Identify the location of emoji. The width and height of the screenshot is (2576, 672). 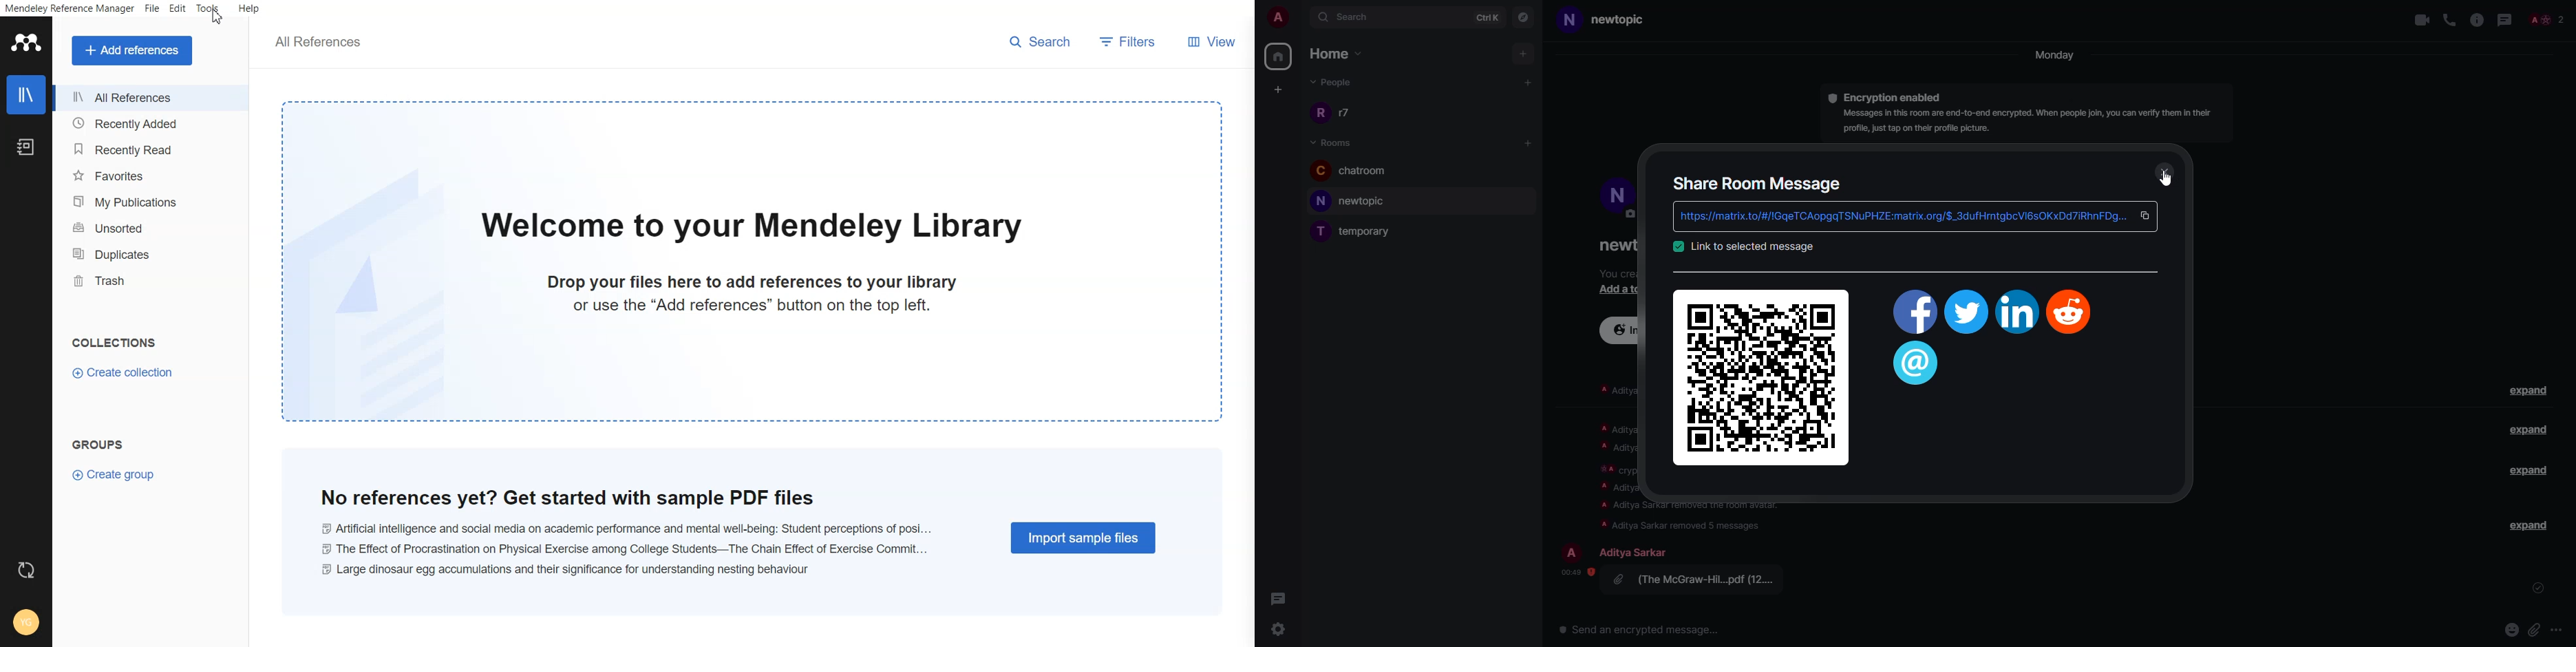
(2512, 628).